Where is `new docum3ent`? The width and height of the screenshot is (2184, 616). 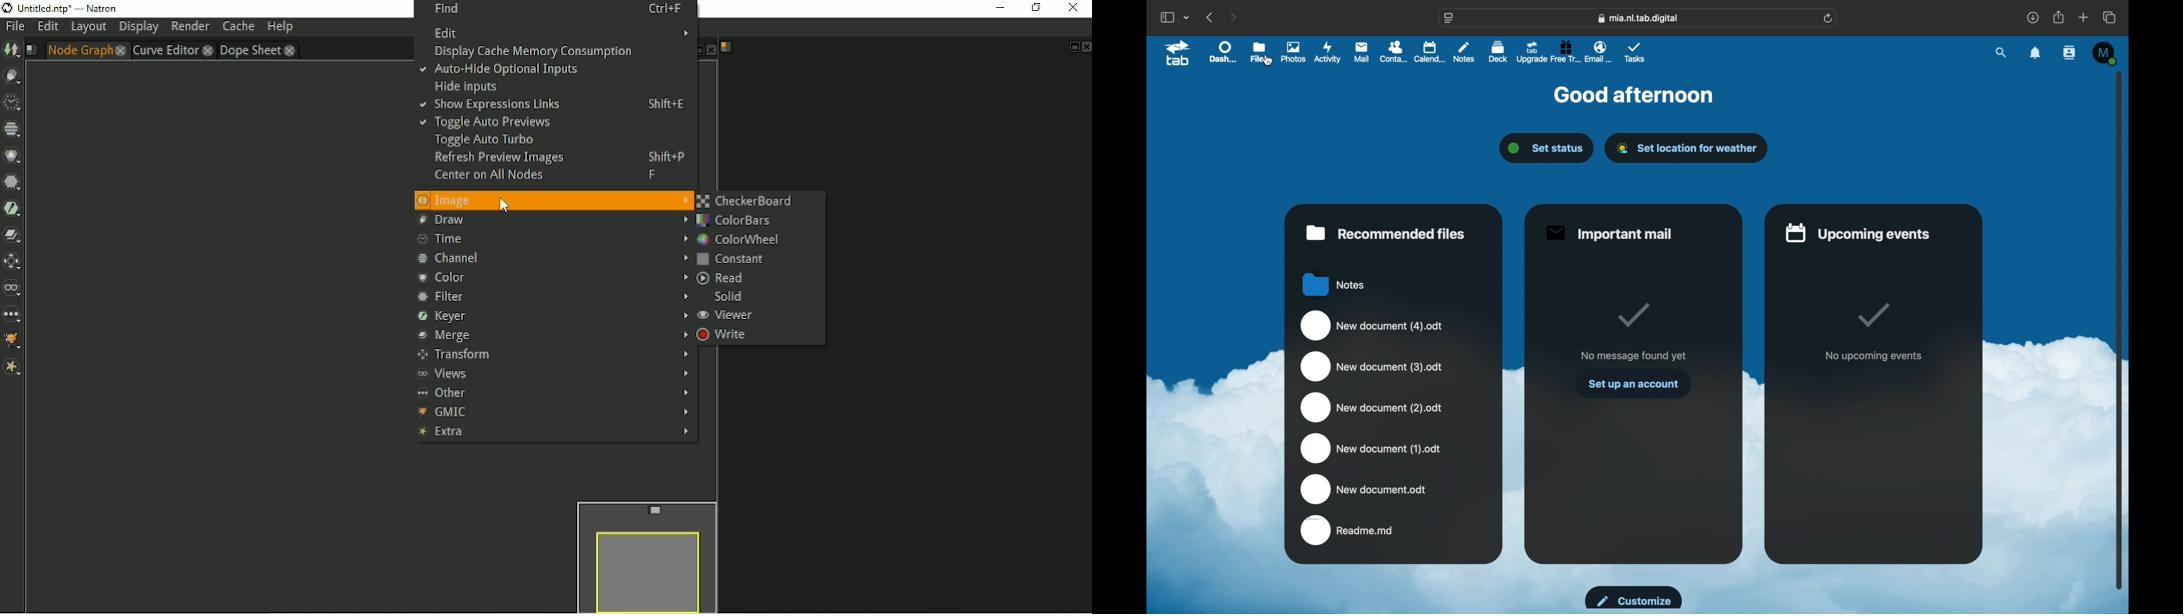
new docum3ent is located at coordinates (1364, 489).